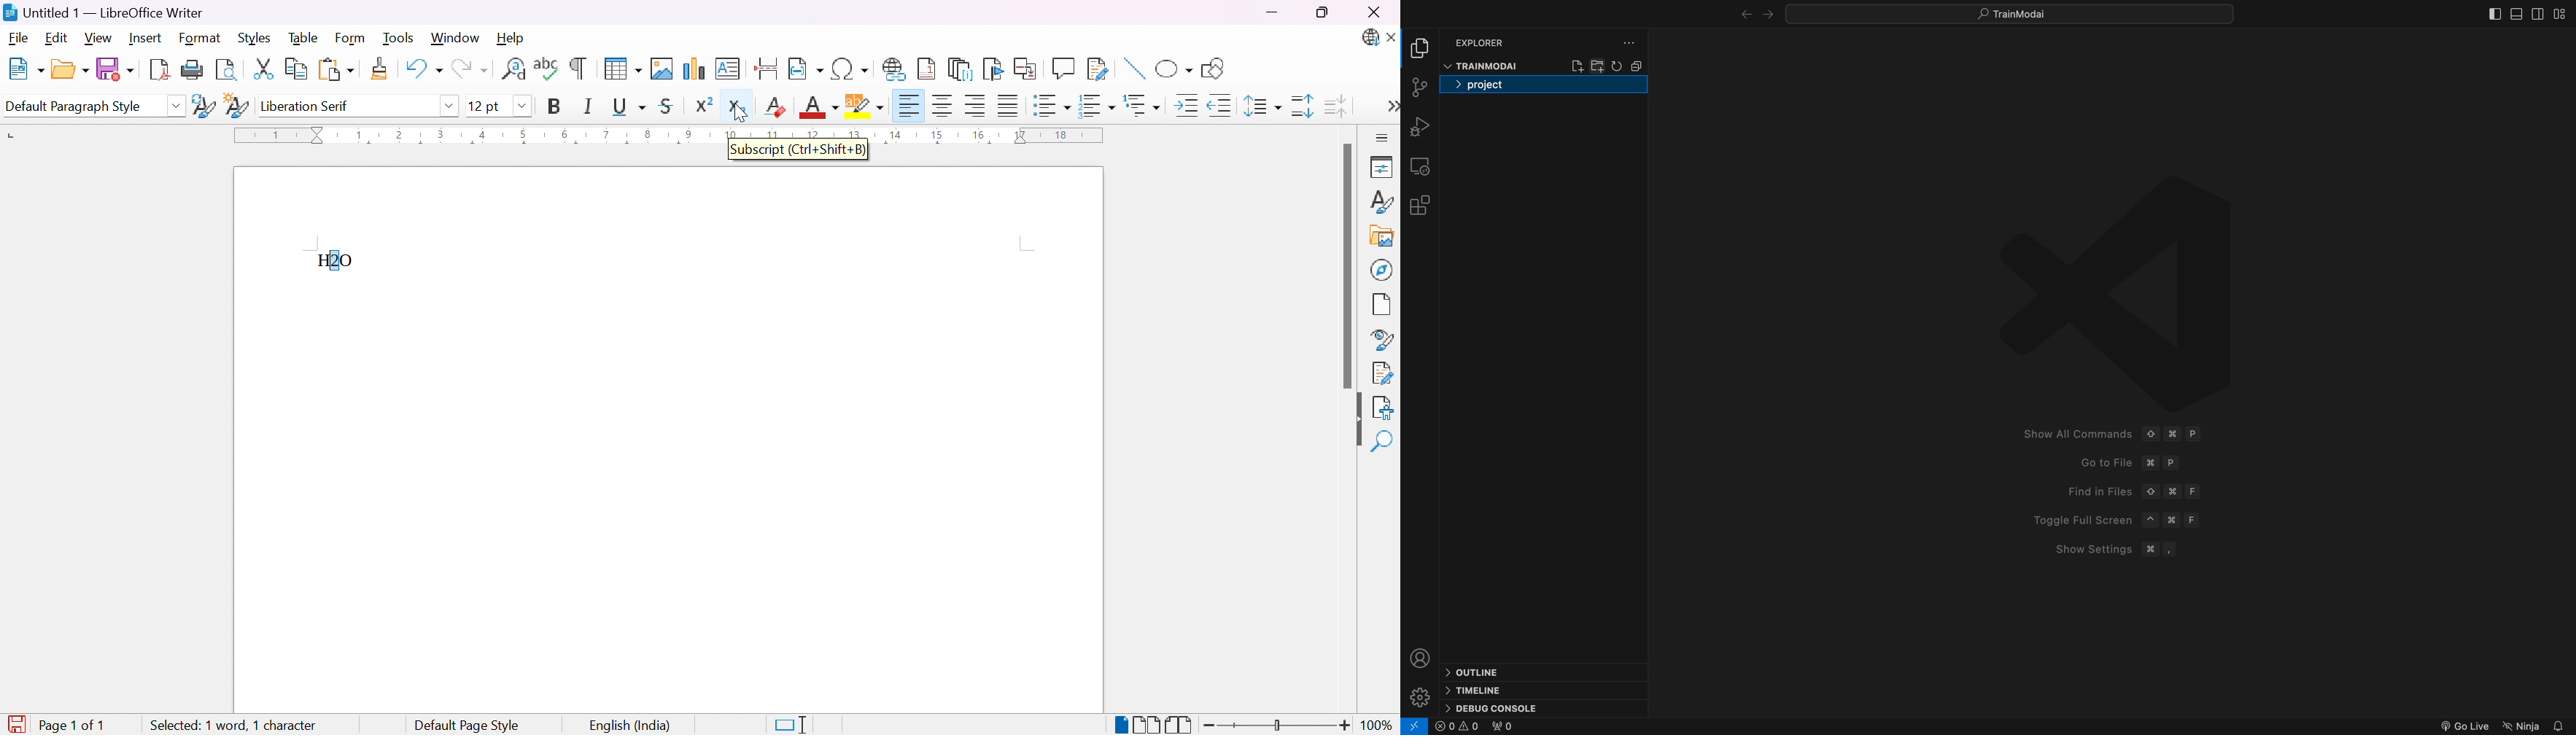  What do you see at coordinates (994, 69) in the screenshot?
I see `Insert bookmark` at bounding box center [994, 69].